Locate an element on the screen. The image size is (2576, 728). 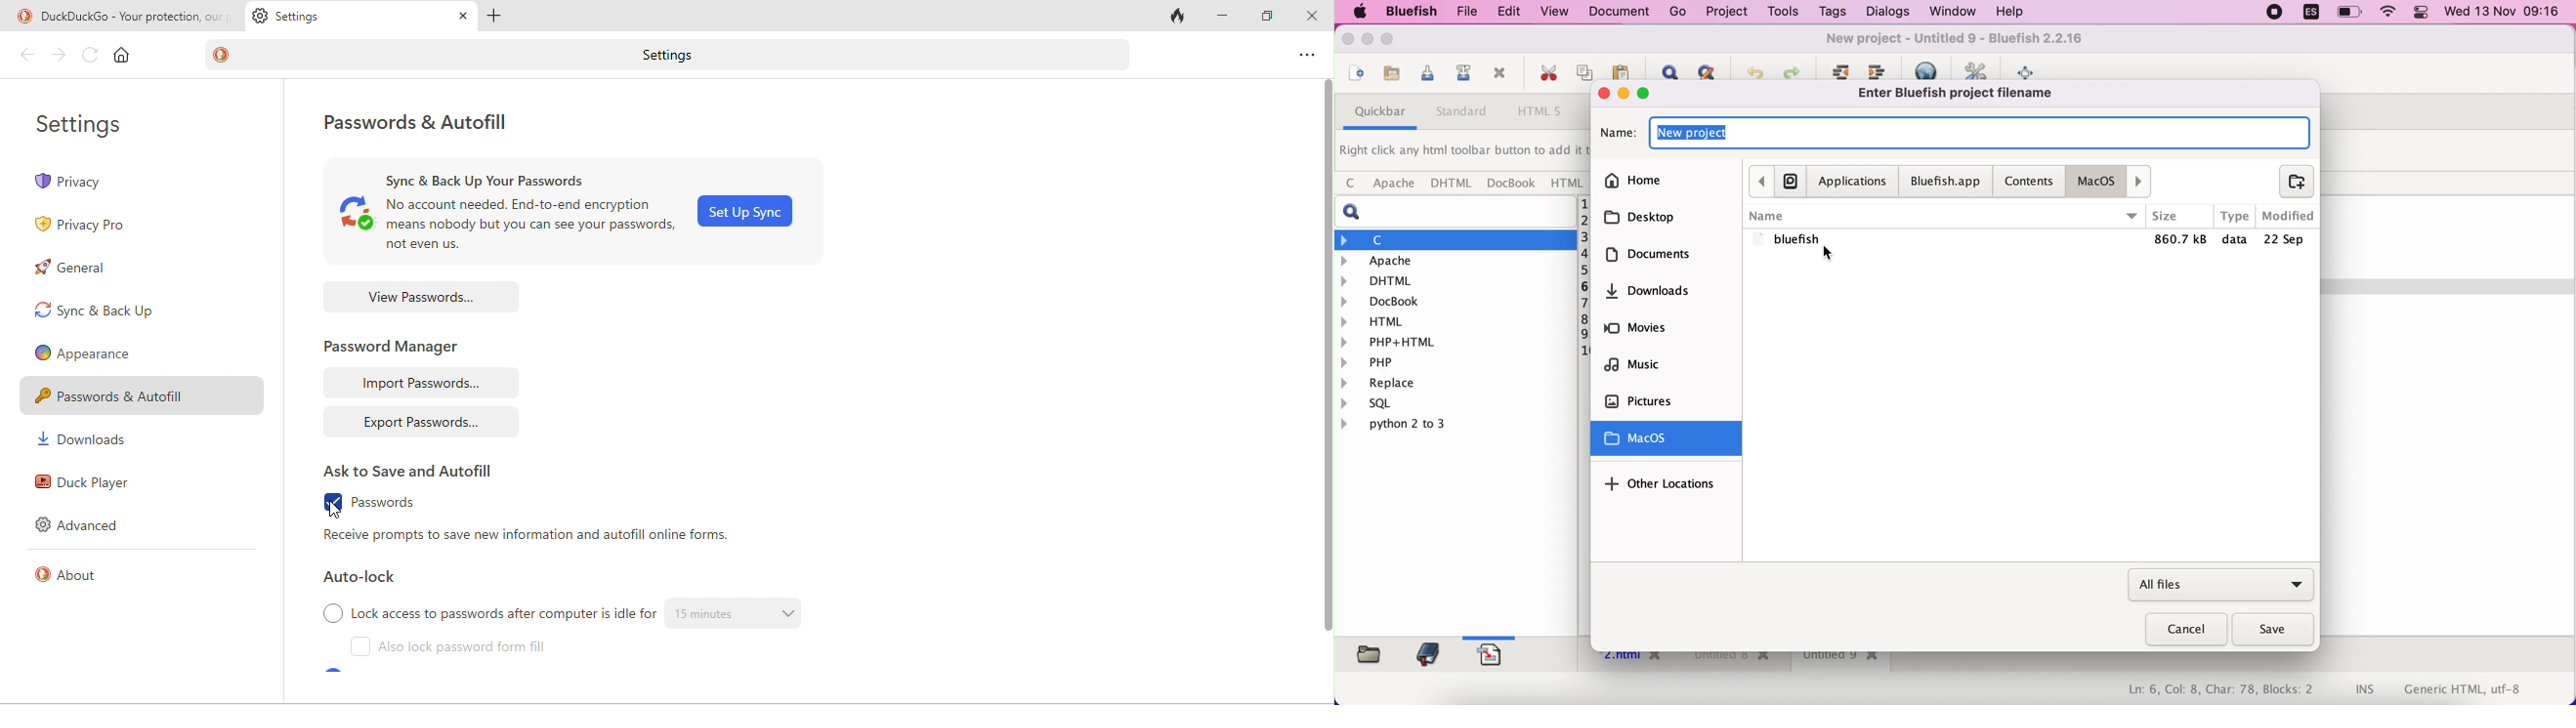
export passwords is located at coordinates (425, 423).